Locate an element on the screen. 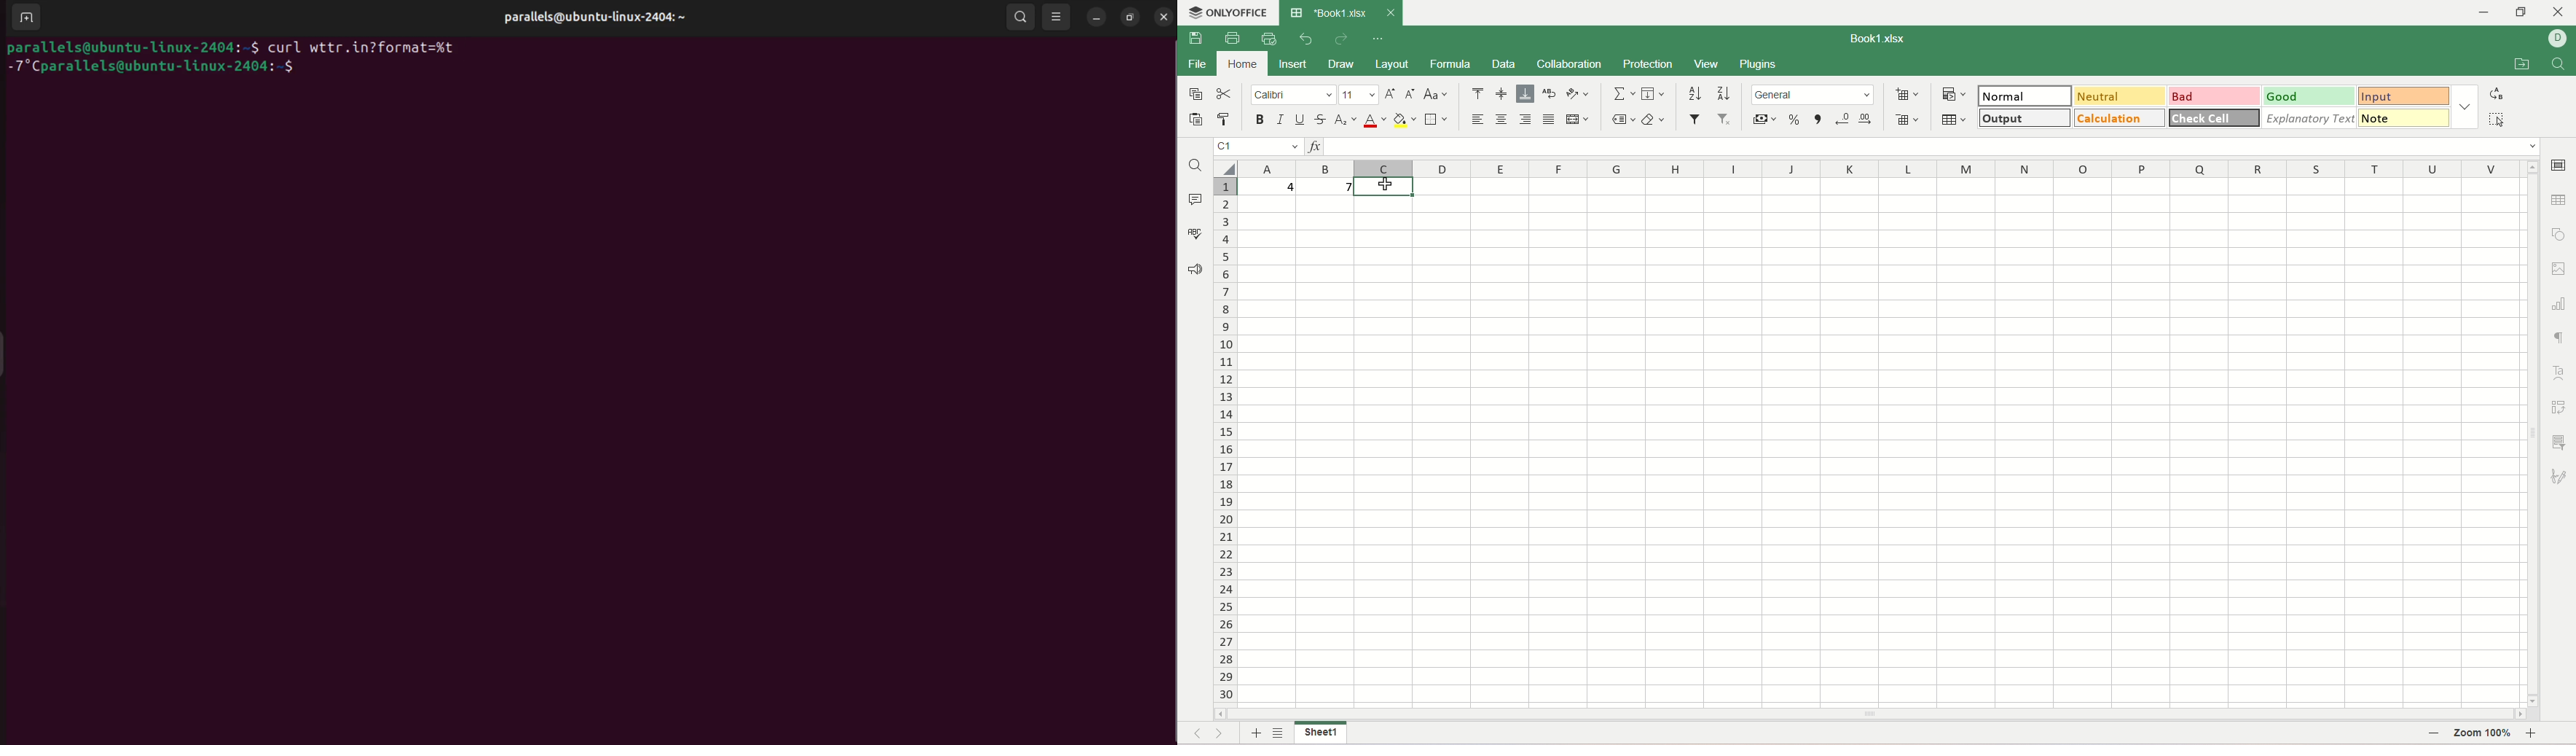  orientation is located at coordinates (1577, 94).